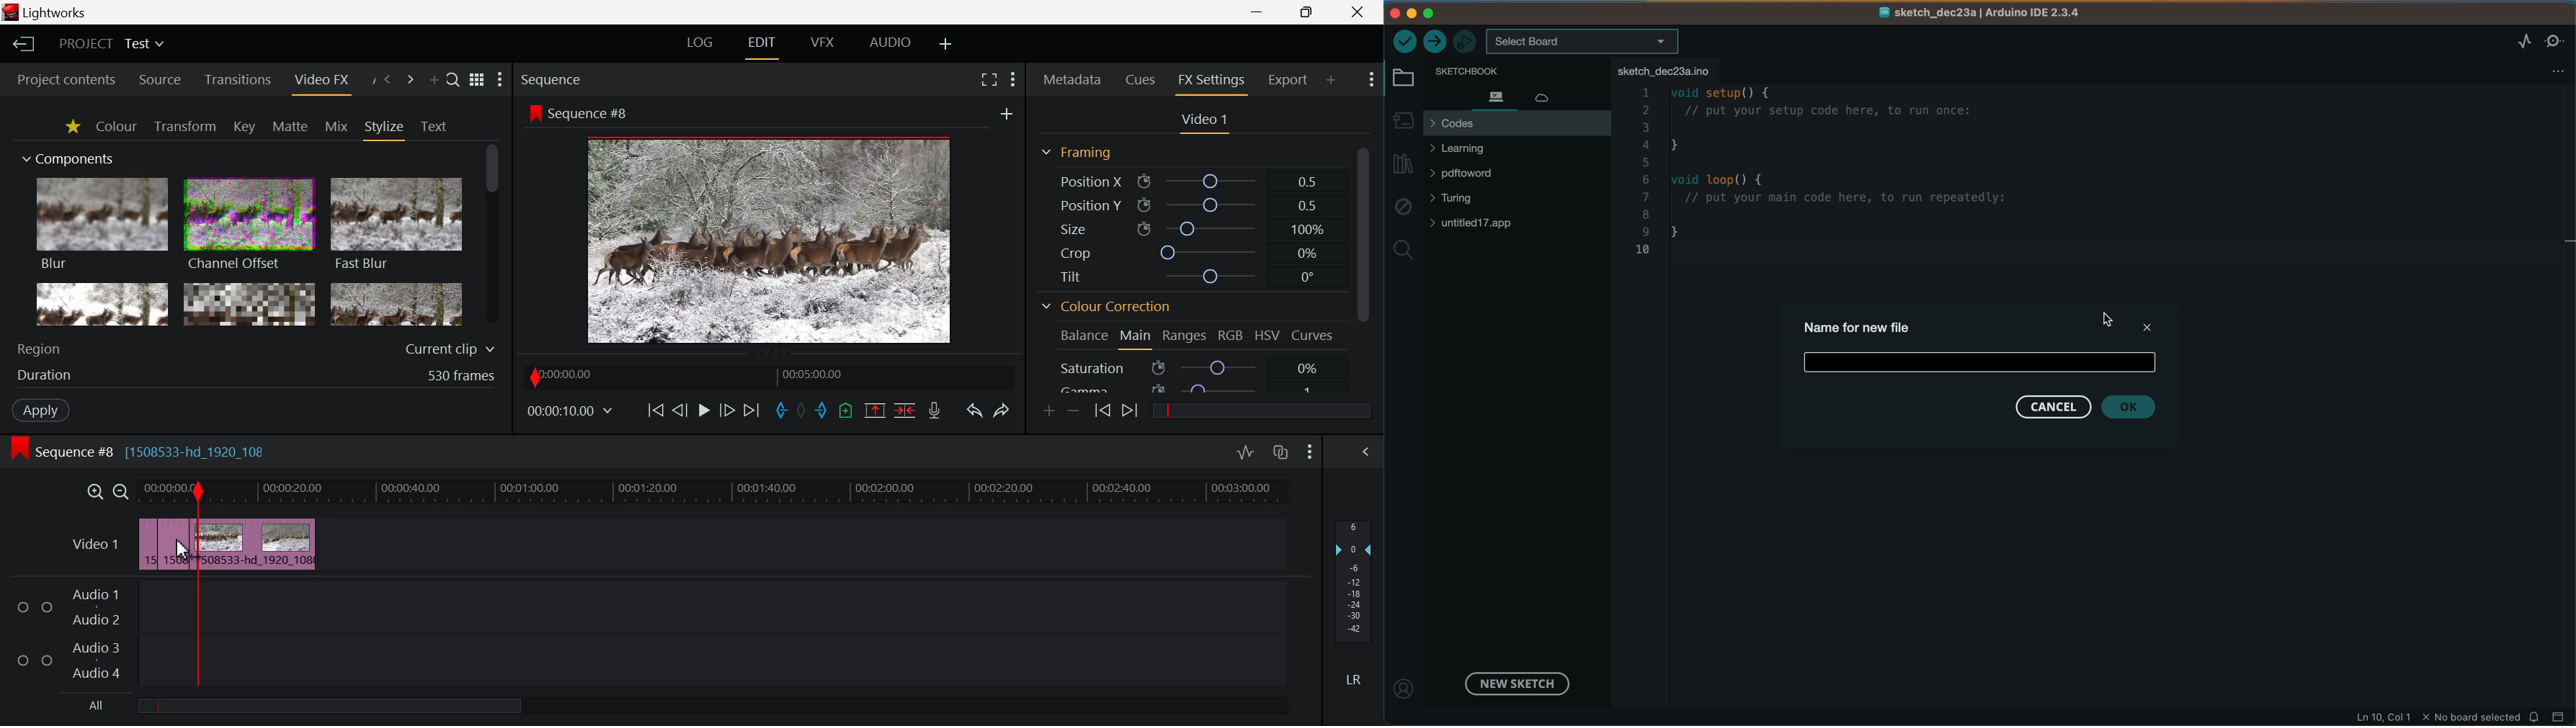 The image size is (2576, 728). I want to click on Decibel Level, so click(1354, 599).